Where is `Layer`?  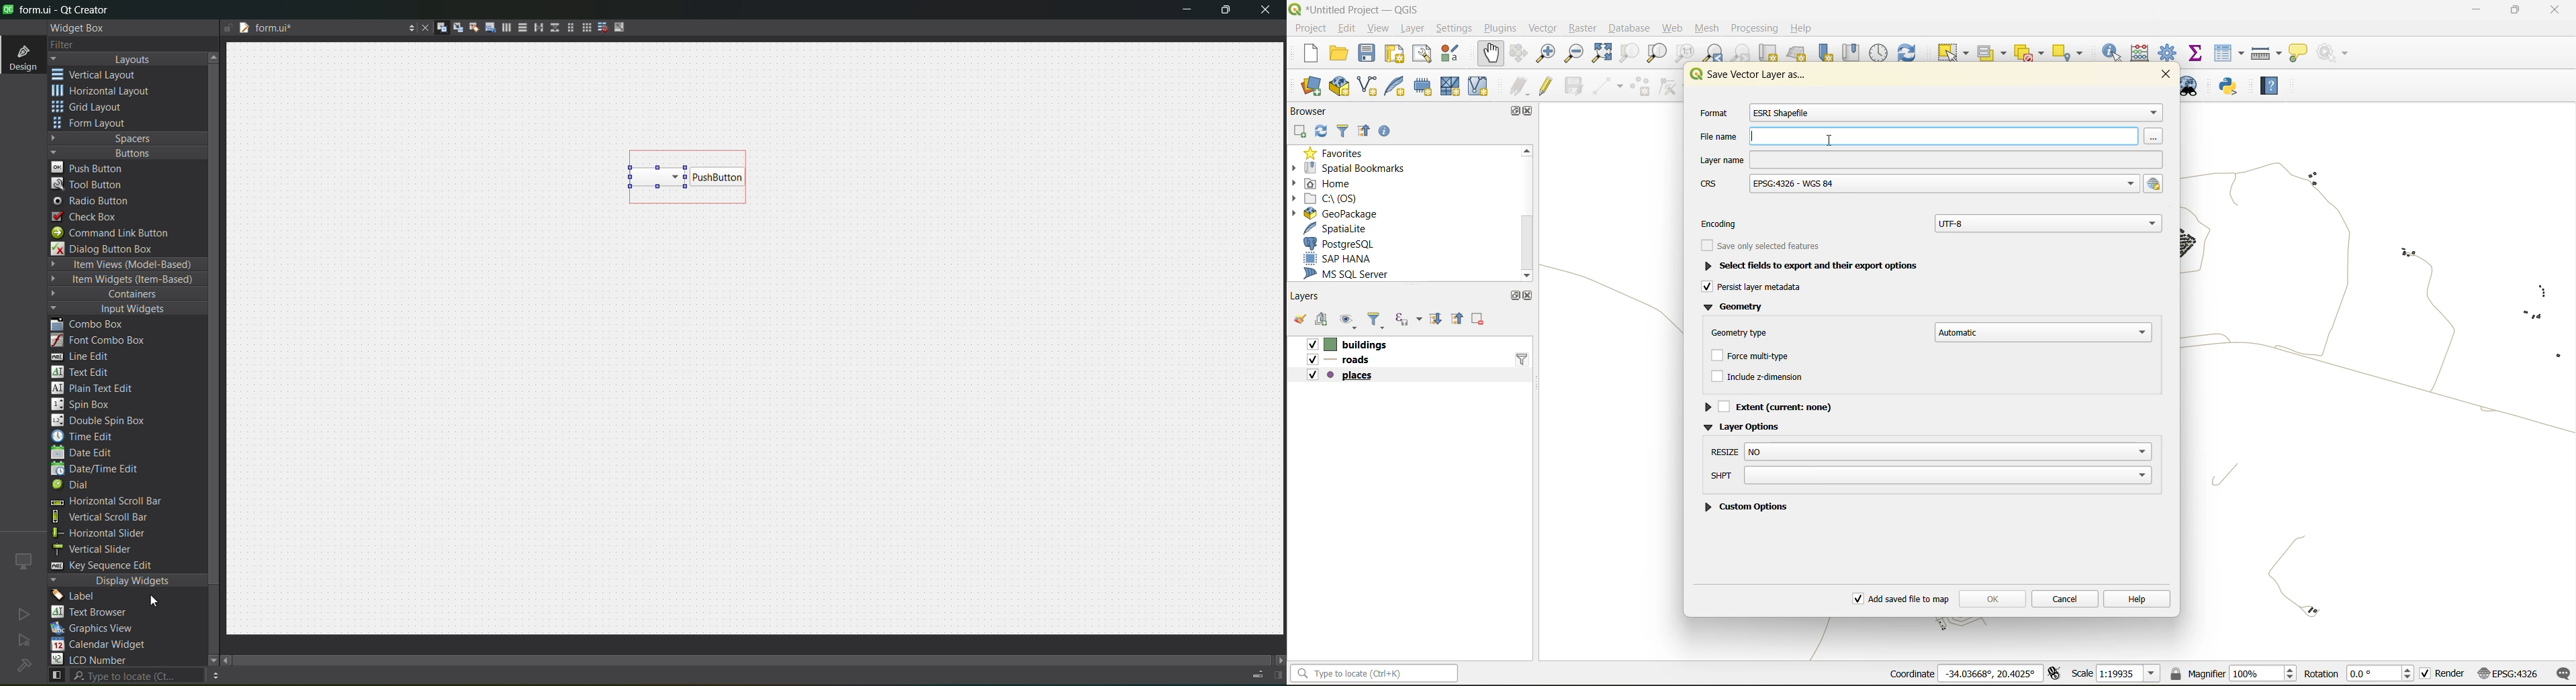 Layer is located at coordinates (1928, 160).